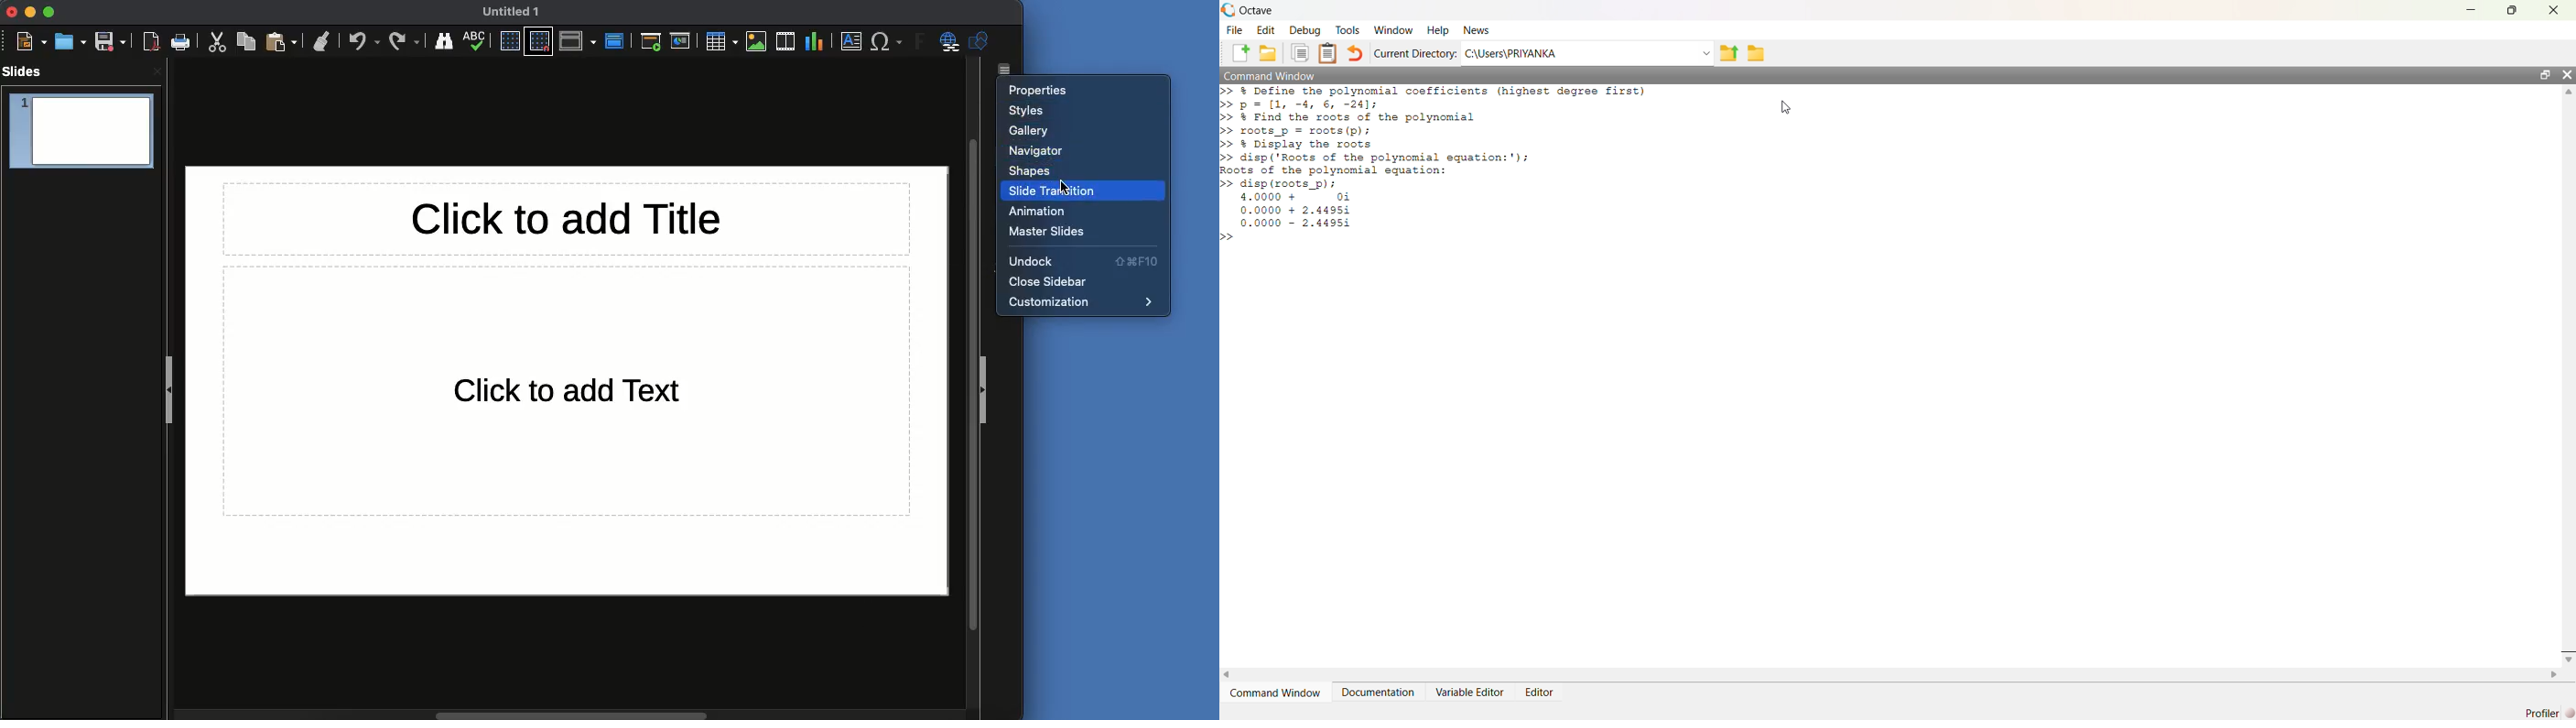 The width and height of the screenshot is (2576, 728). What do you see at coordinates (111, 40) in the screenshot?
I see `Save` at bounding box center [111, 40].